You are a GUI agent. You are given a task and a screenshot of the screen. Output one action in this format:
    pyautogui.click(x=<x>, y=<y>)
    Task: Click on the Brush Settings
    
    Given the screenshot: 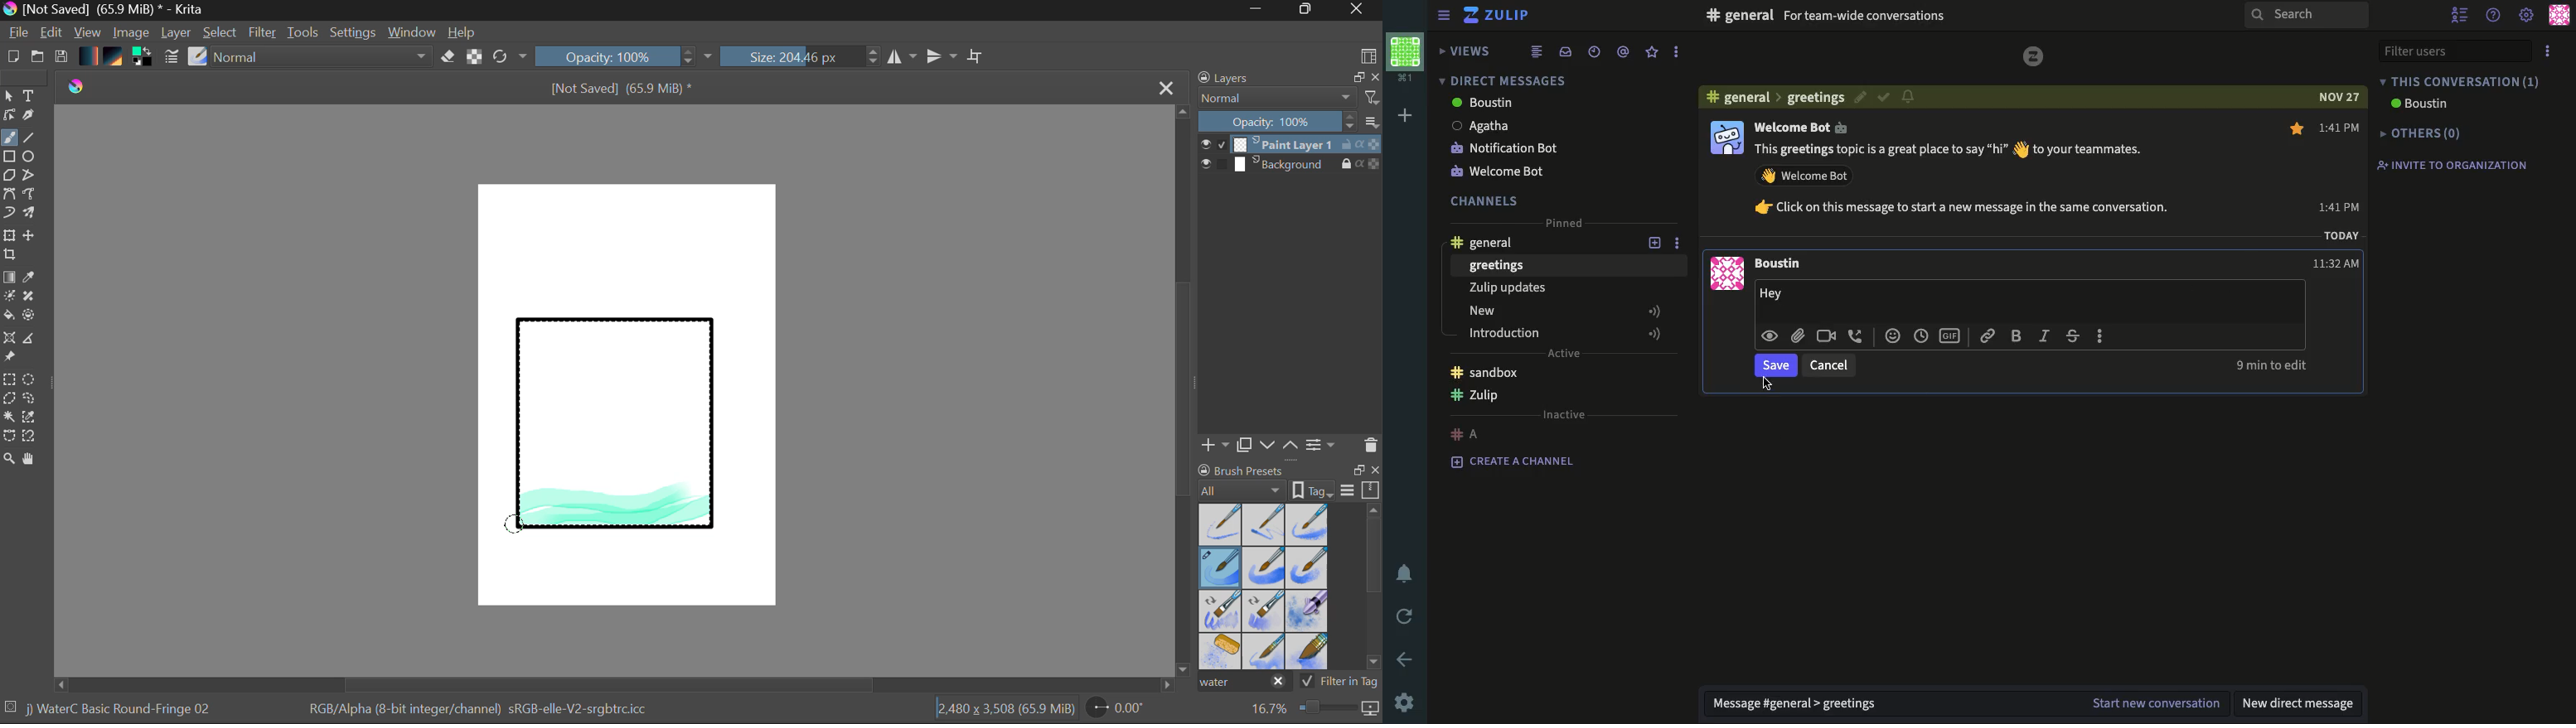 What is the action you would take?
    pyautogui.click(x=170, y=58)
    